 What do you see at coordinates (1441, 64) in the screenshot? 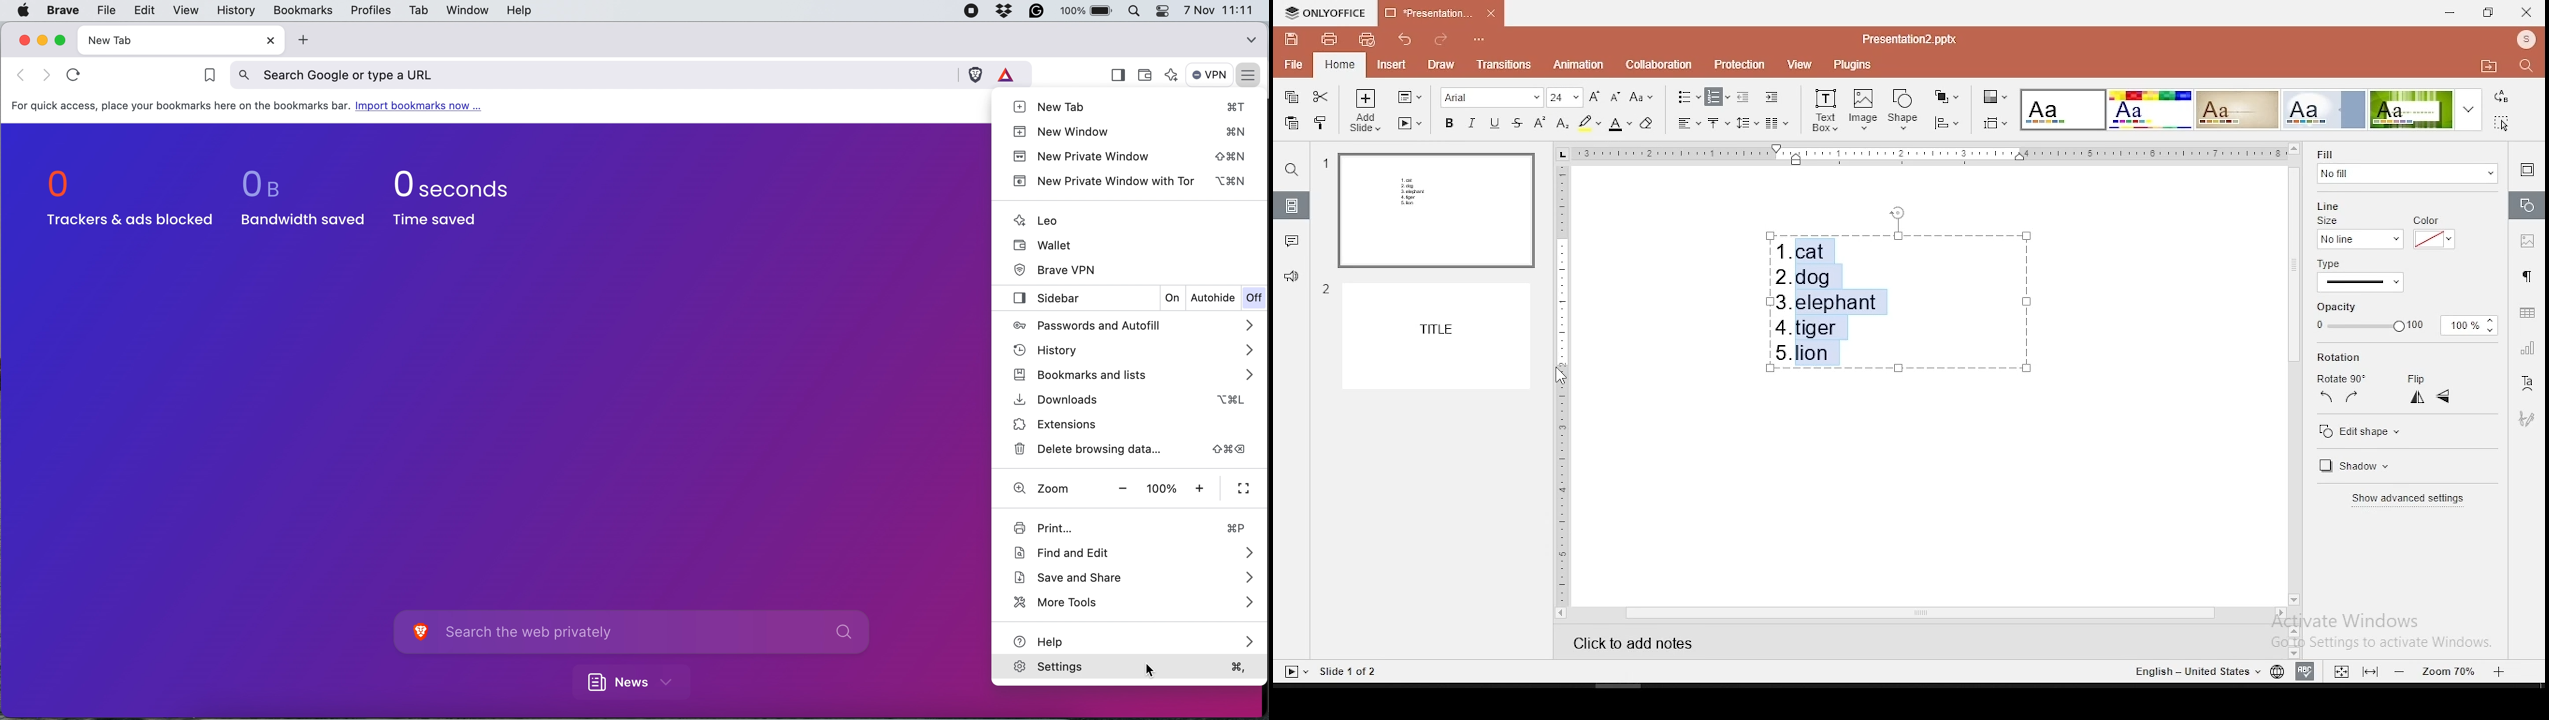
I see `draw` at bounding box center [1441, 64].